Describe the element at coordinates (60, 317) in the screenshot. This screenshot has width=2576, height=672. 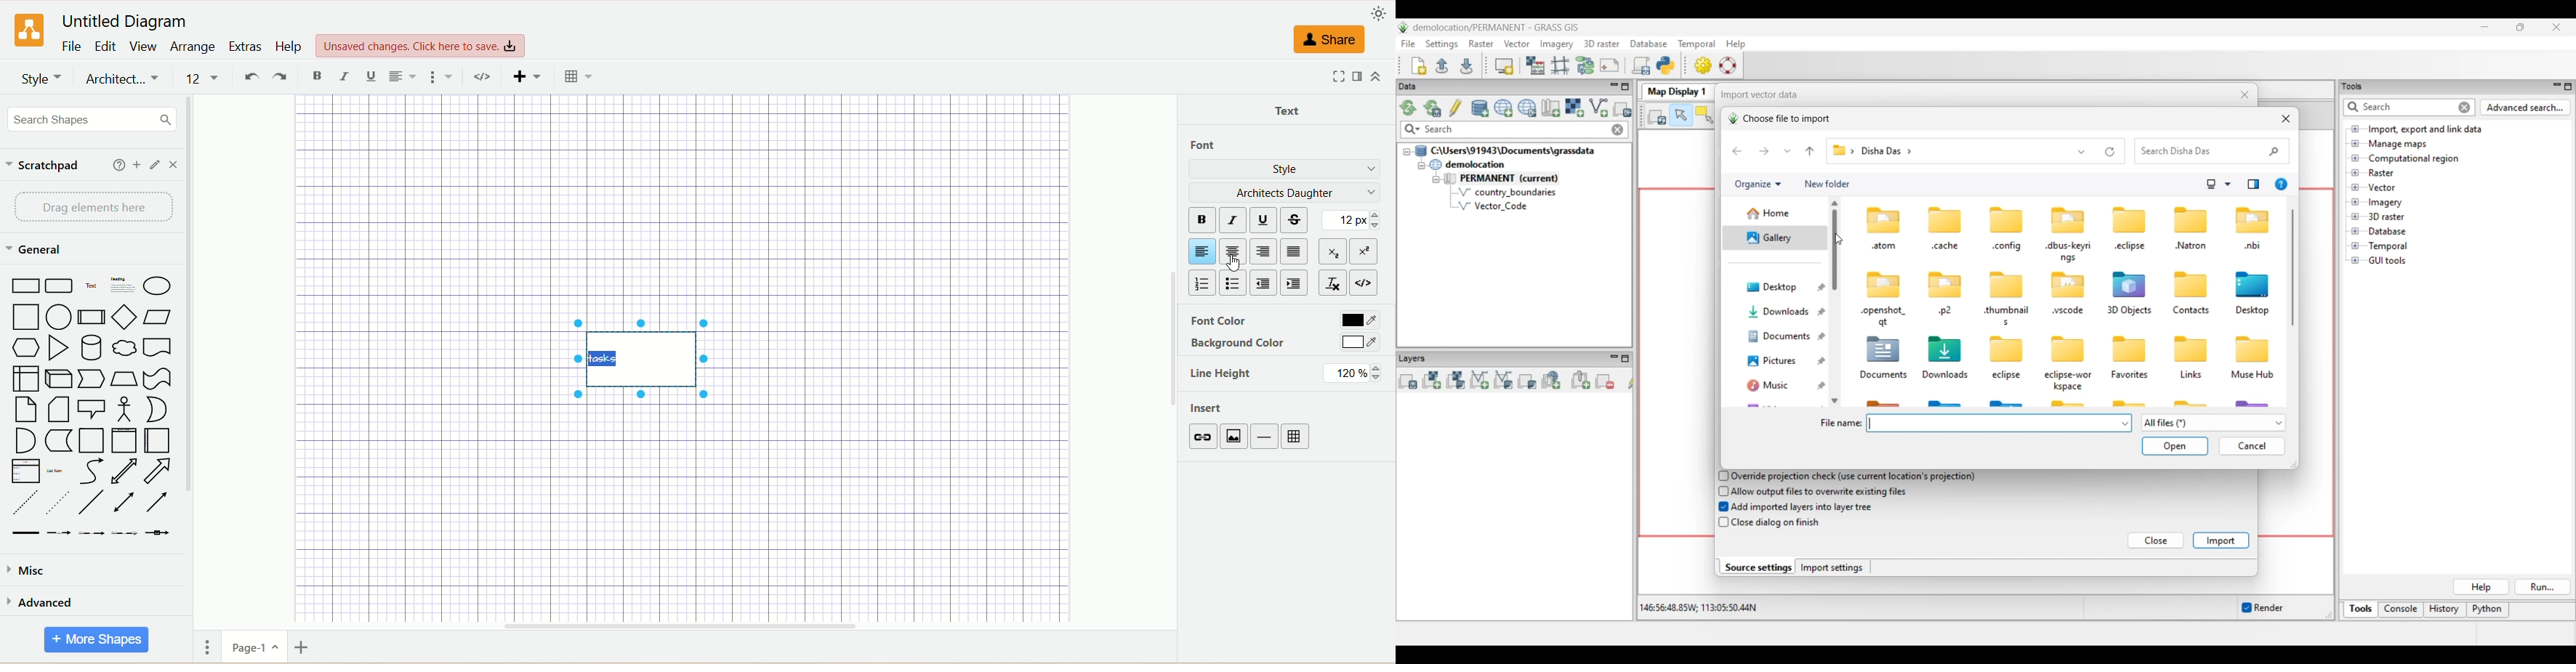
I see `Circle` at that location.